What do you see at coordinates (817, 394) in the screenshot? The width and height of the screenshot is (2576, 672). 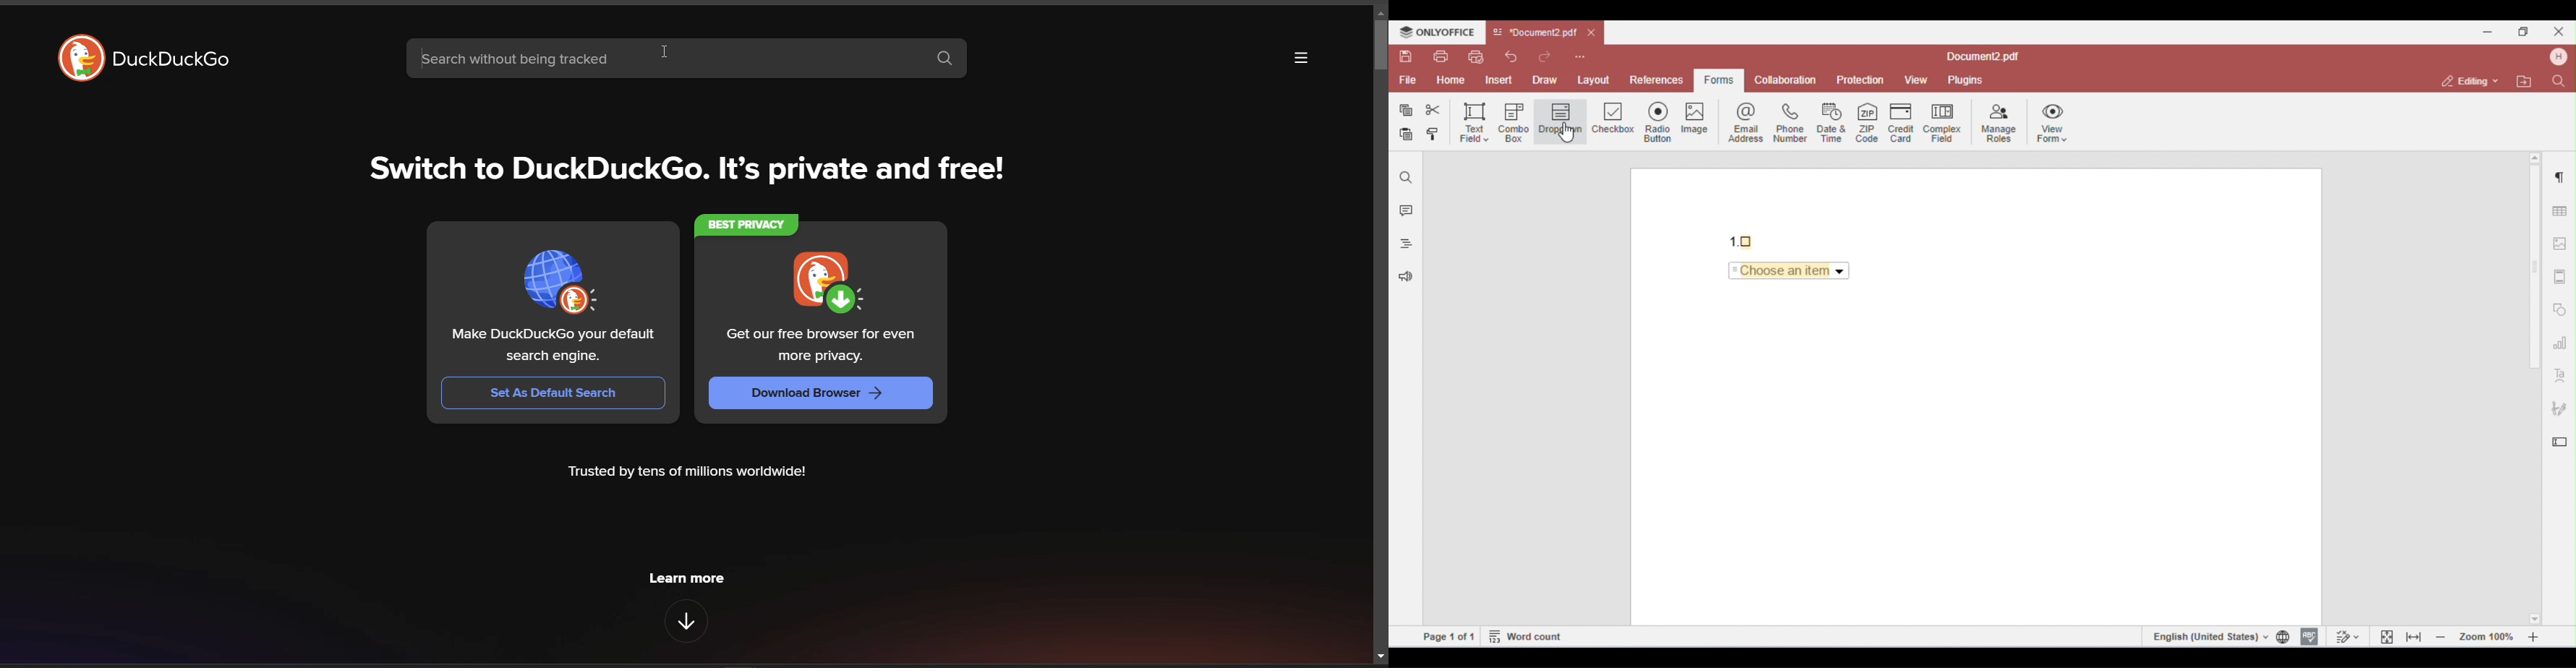 I see `Download Browser` at bounding box center [817, 394].